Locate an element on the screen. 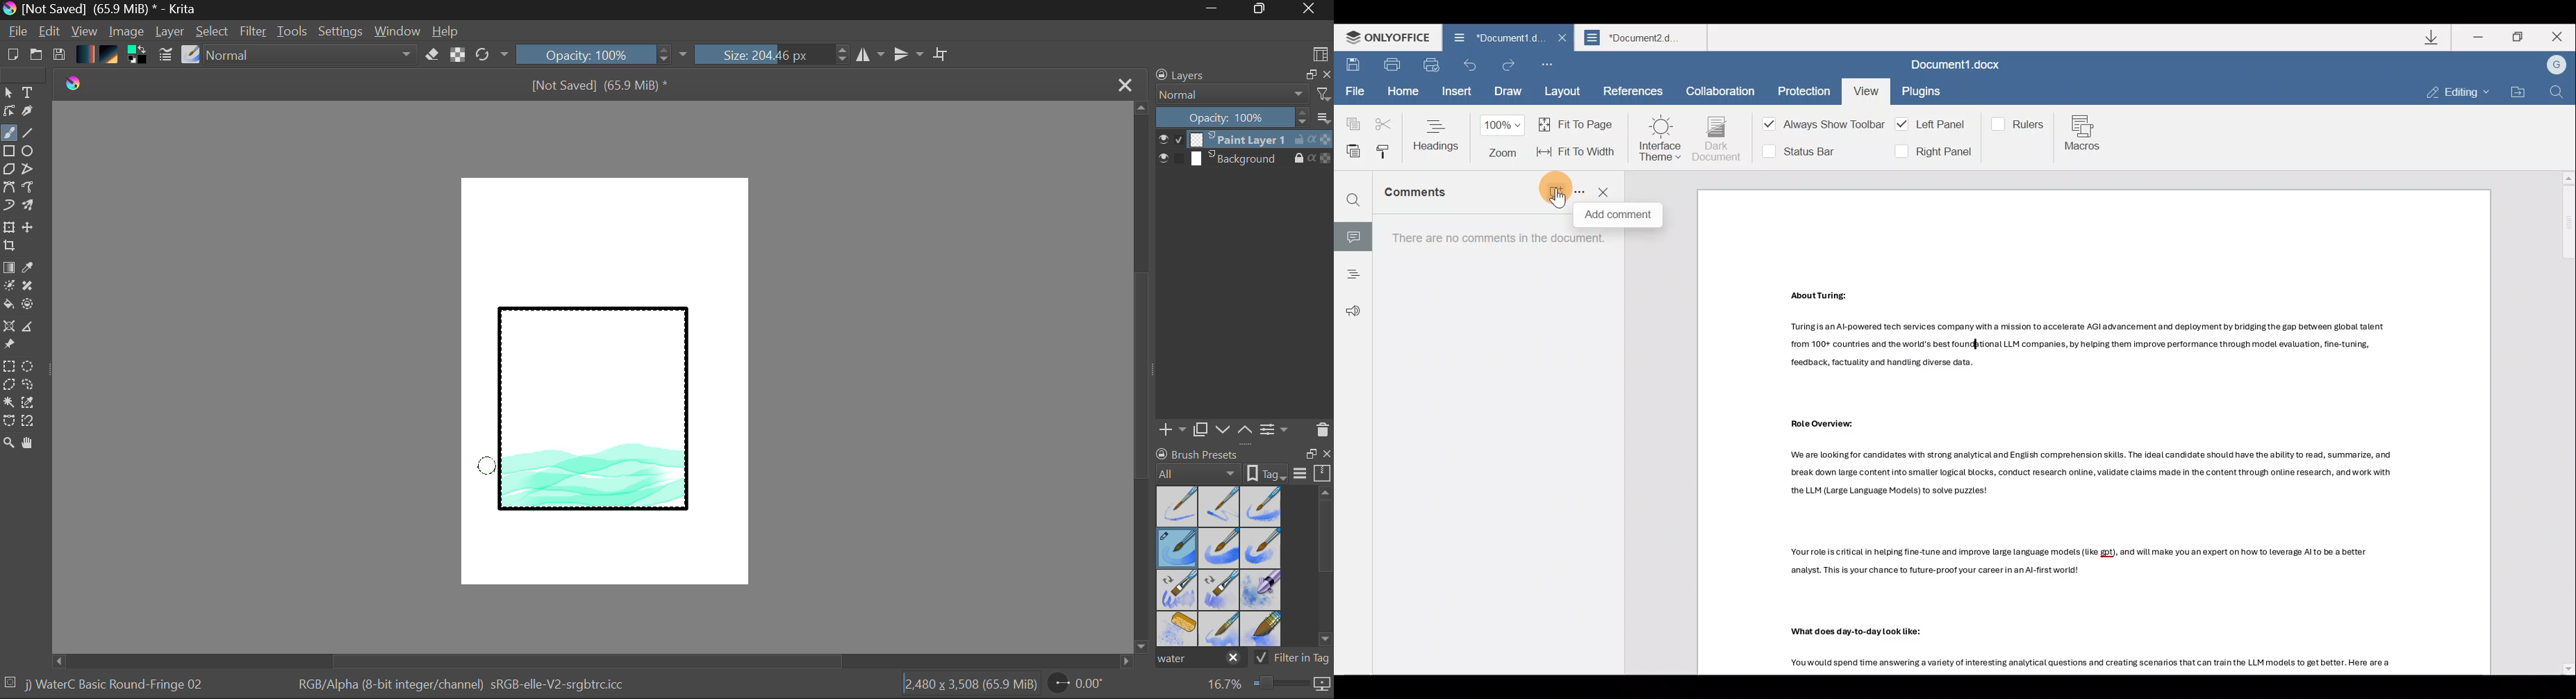  Insert is located at coordinates (1455, 93).